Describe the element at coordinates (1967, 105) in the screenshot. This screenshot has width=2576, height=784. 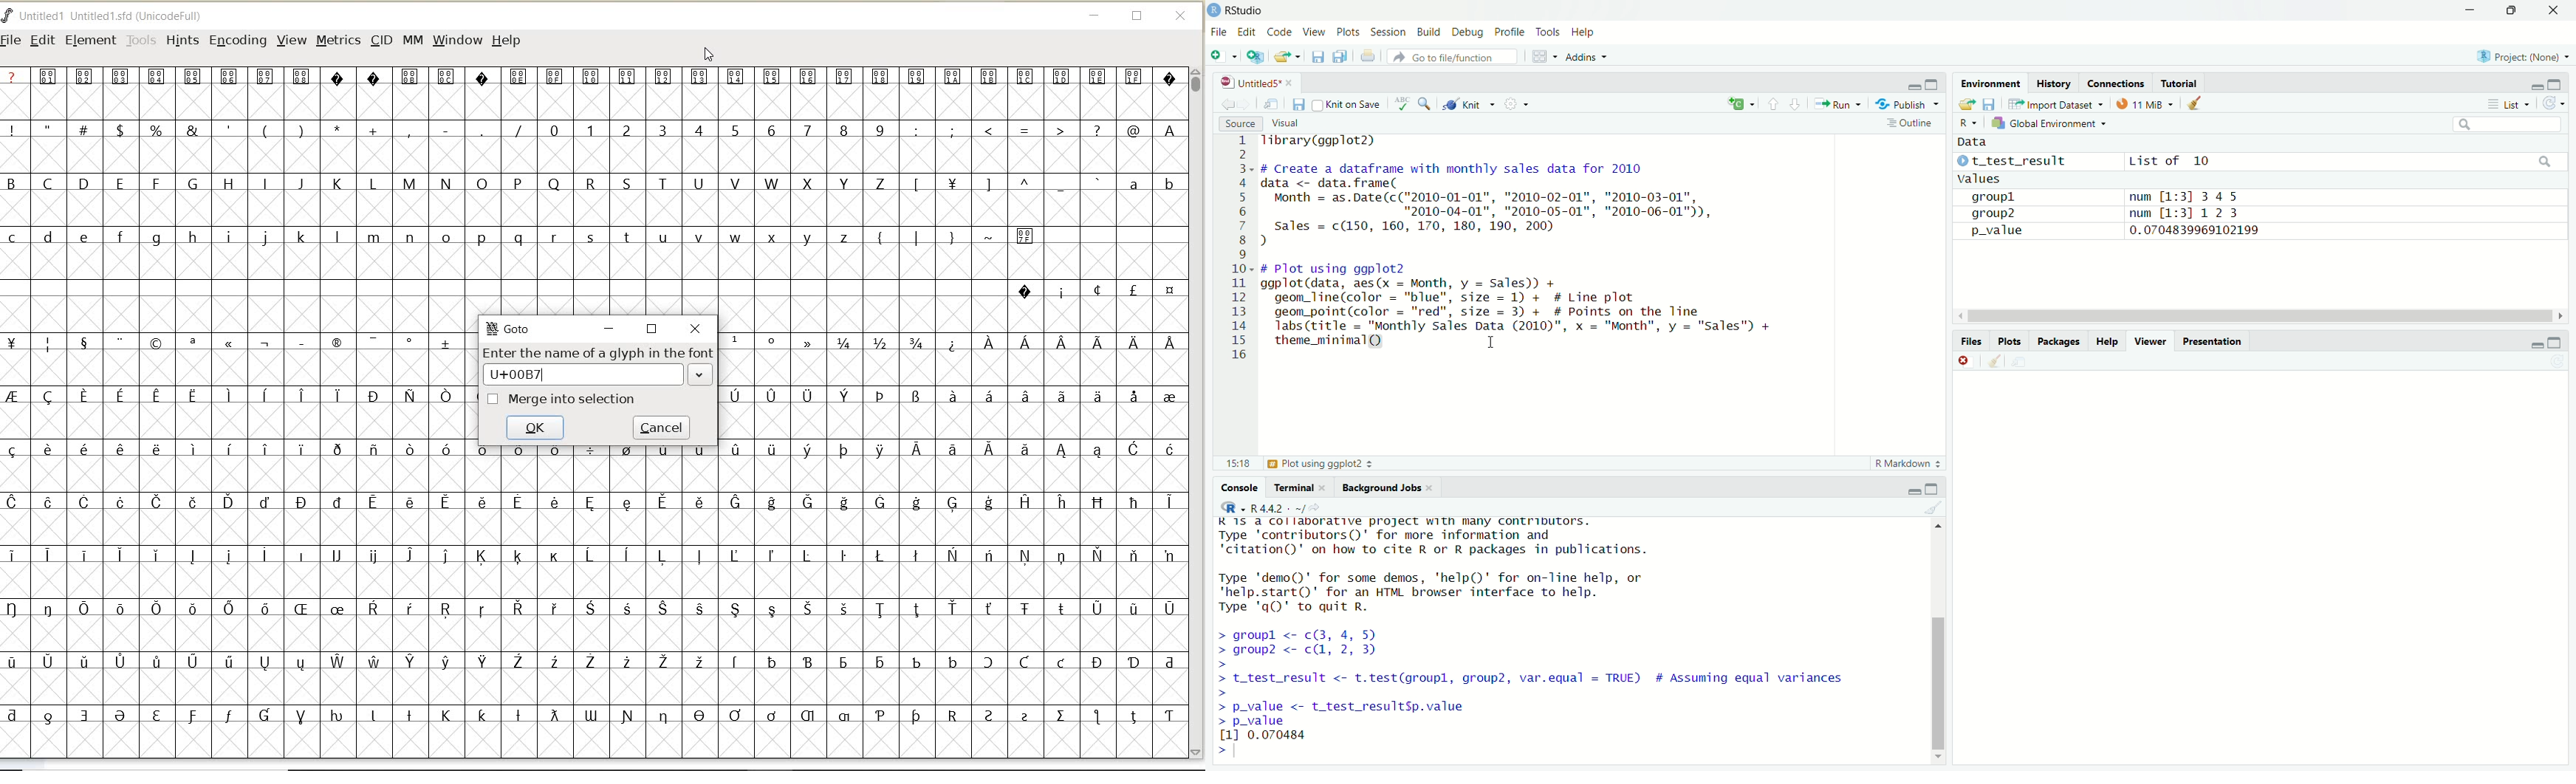
I see `load workspace` at that location.